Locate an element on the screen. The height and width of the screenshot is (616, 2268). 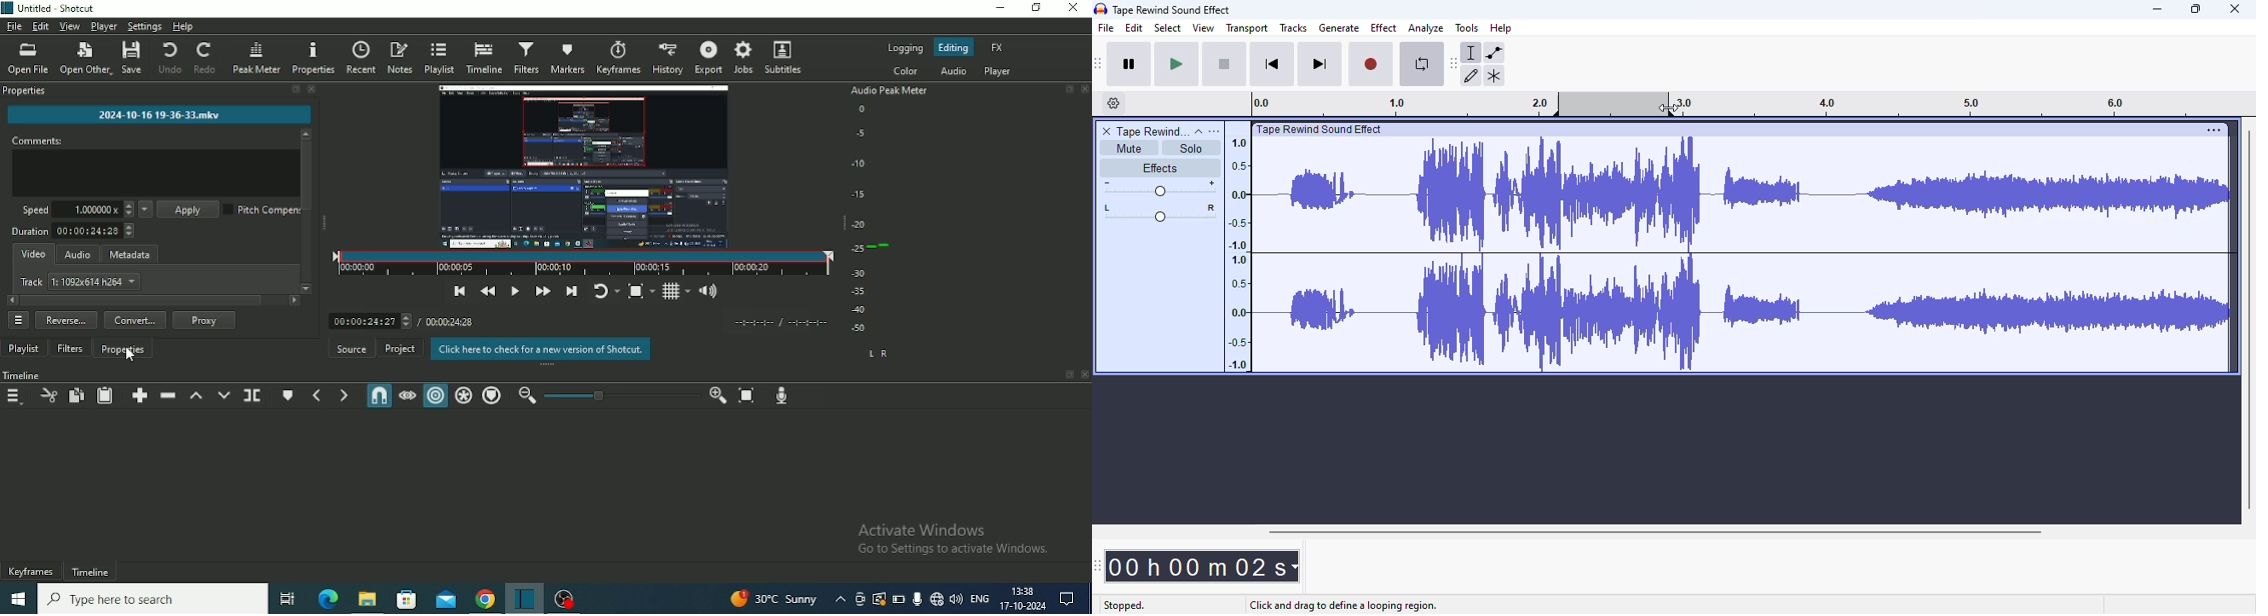
Close is located at coordinates (1085, 89).